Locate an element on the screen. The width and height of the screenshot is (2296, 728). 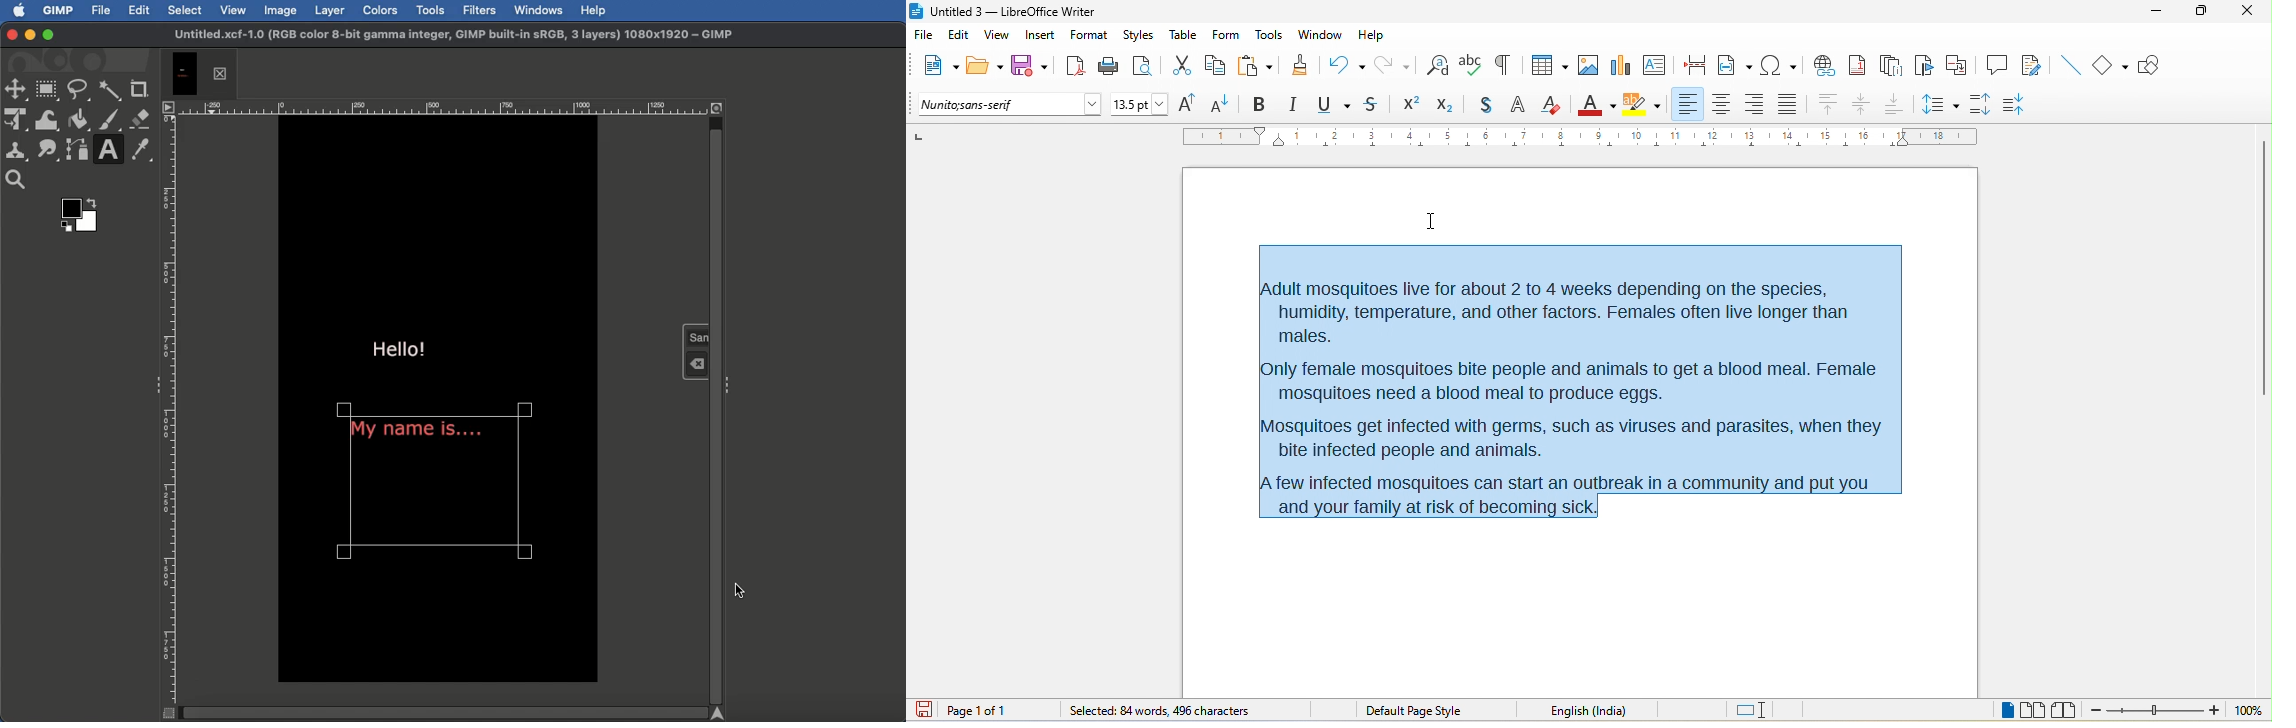
Select is located at coordinates (184, 11).